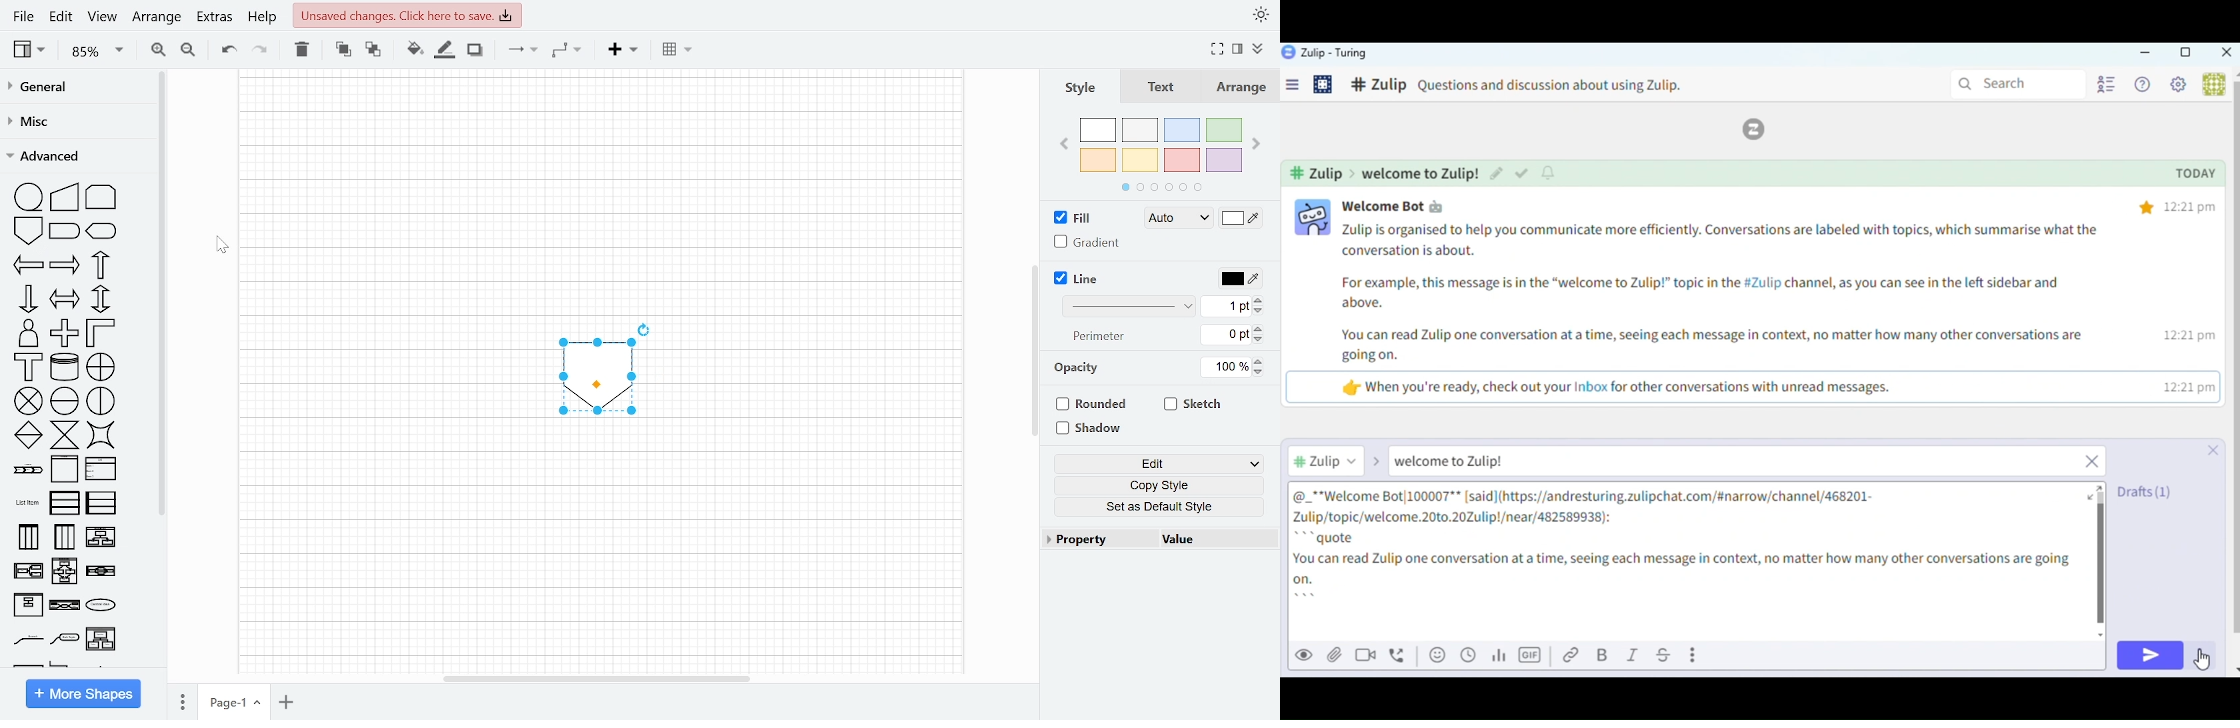 This screenshot has height=728, width=2240. What do you see at coordinates (66, 571) in the screenshot?
I see `horizontal tree layout` at bounding box center [66, 571].